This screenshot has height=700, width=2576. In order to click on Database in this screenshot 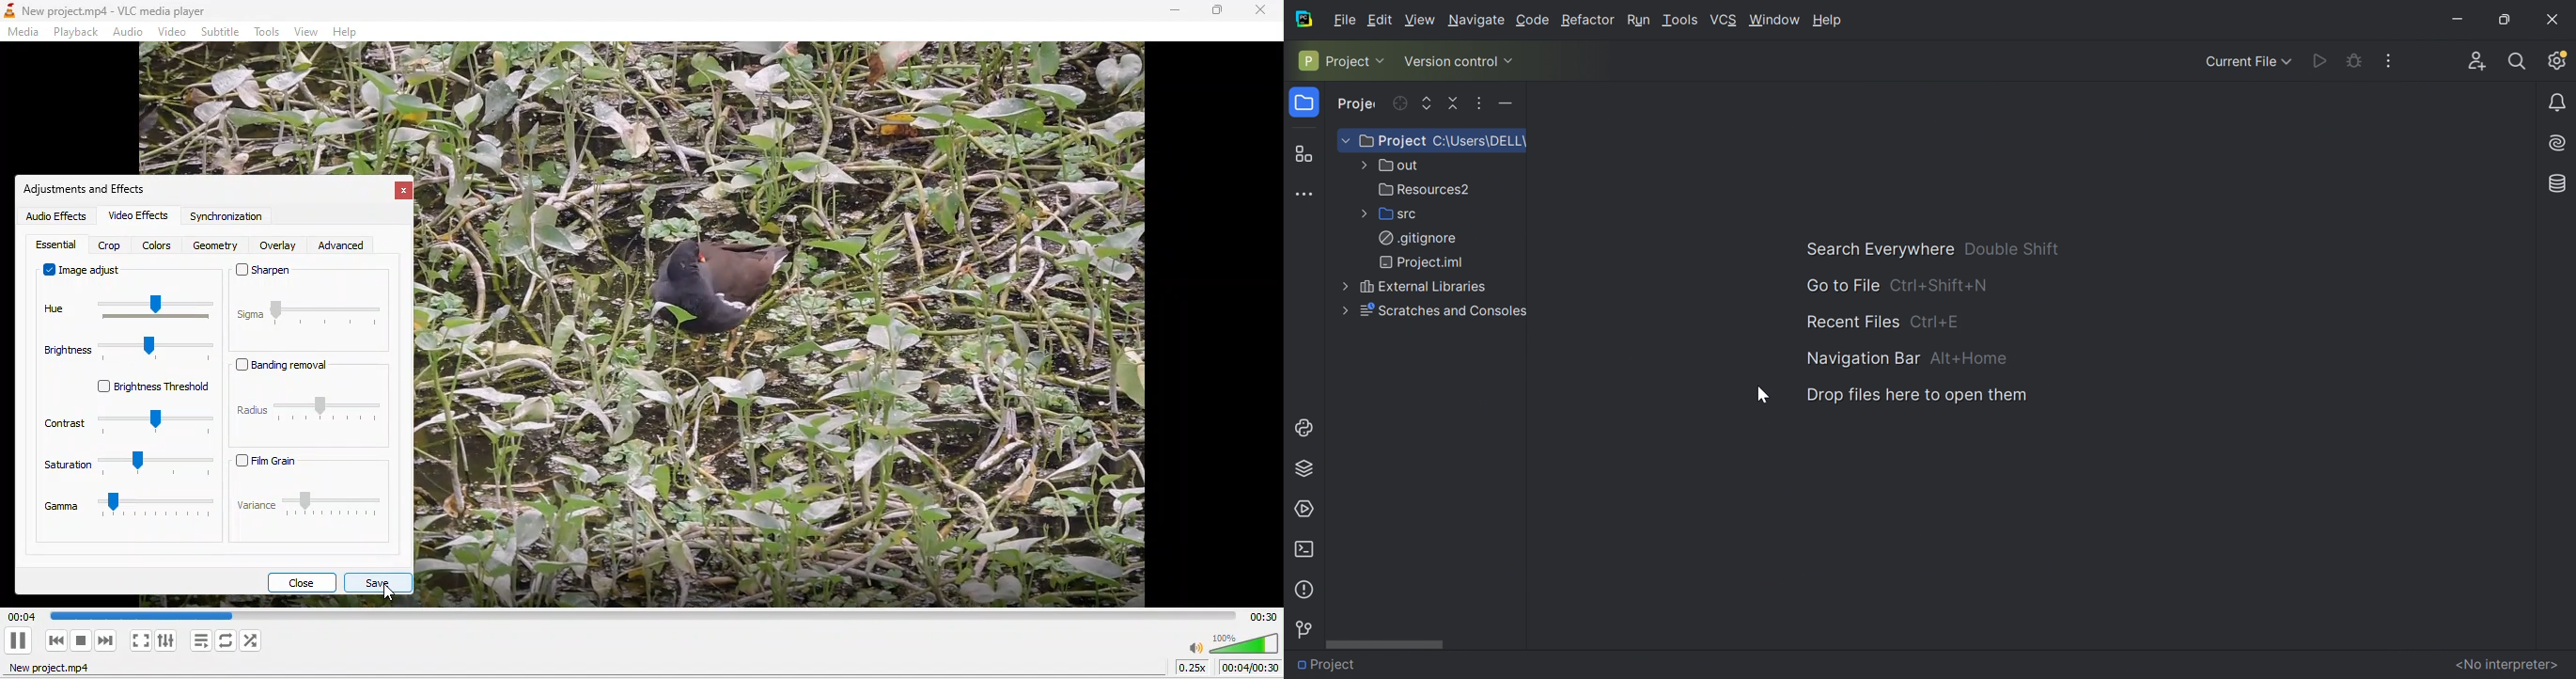, I will do `click(2559, 181)`.